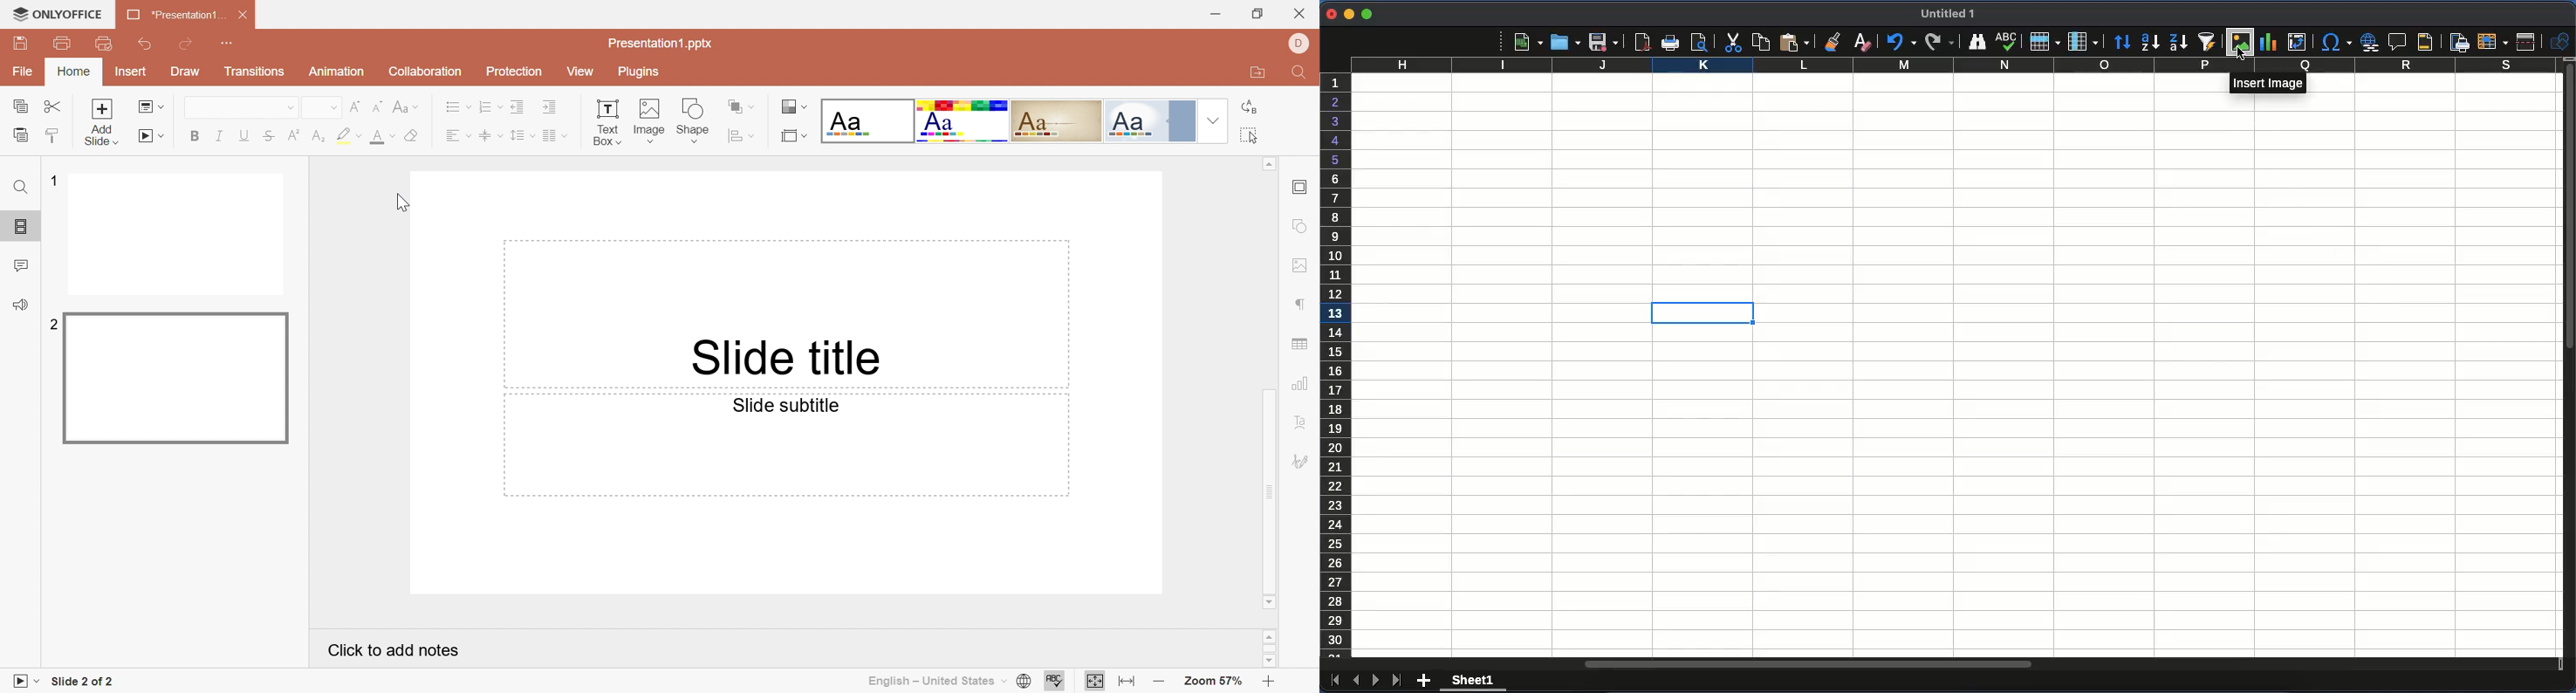 This screenshot has width=2576, height=700. I want to click on paste, so click(1795, 41).